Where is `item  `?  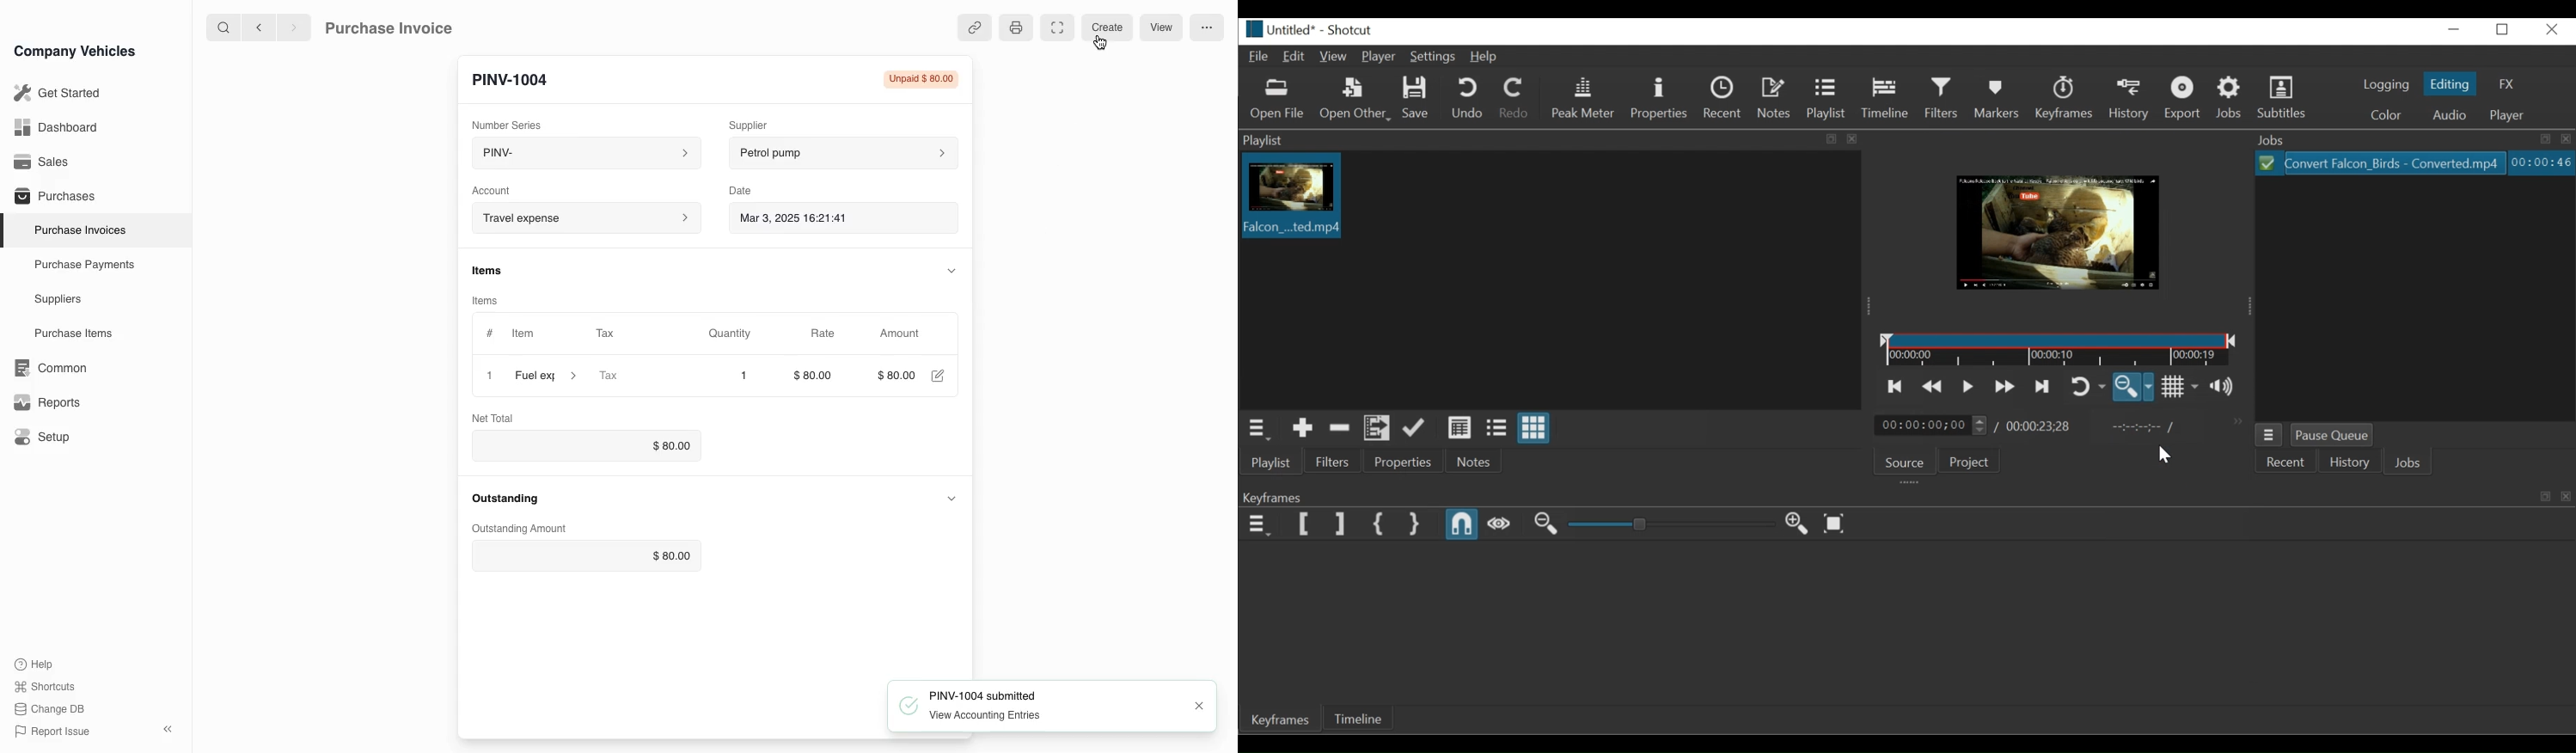 item   is located at coordinates (546, 378).